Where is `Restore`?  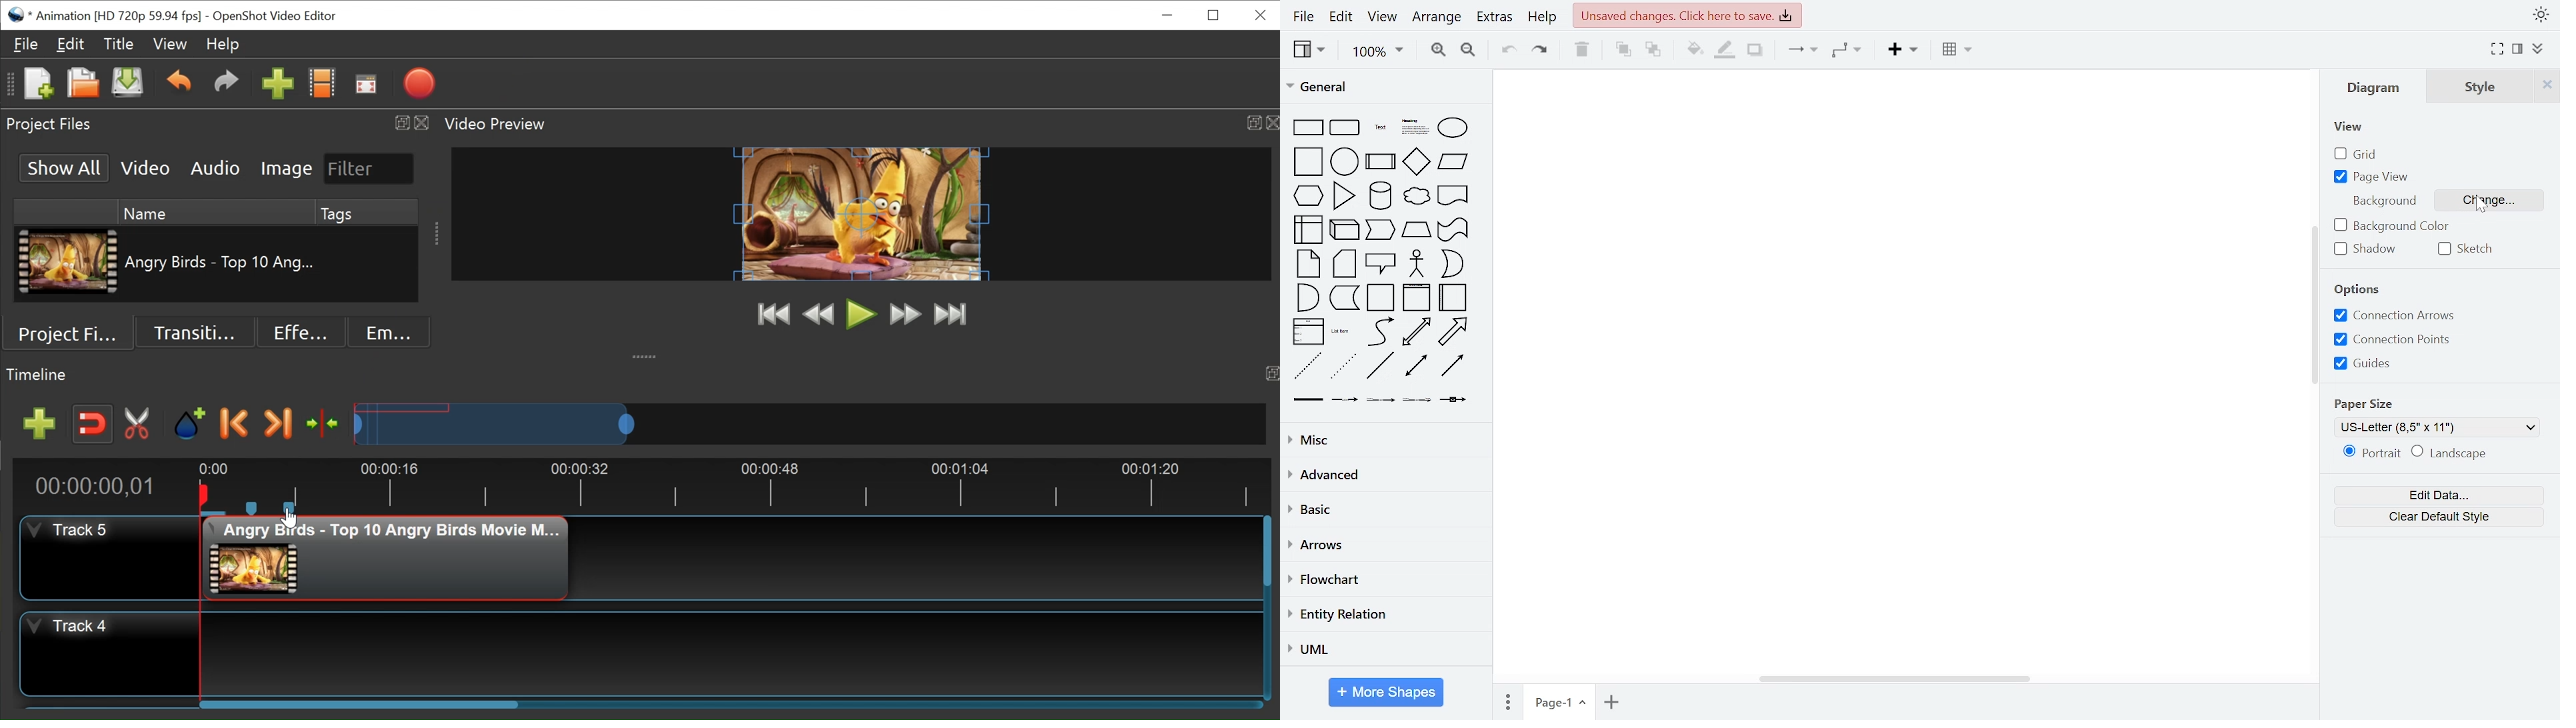
Restore is located at coordinates (1215, 15).